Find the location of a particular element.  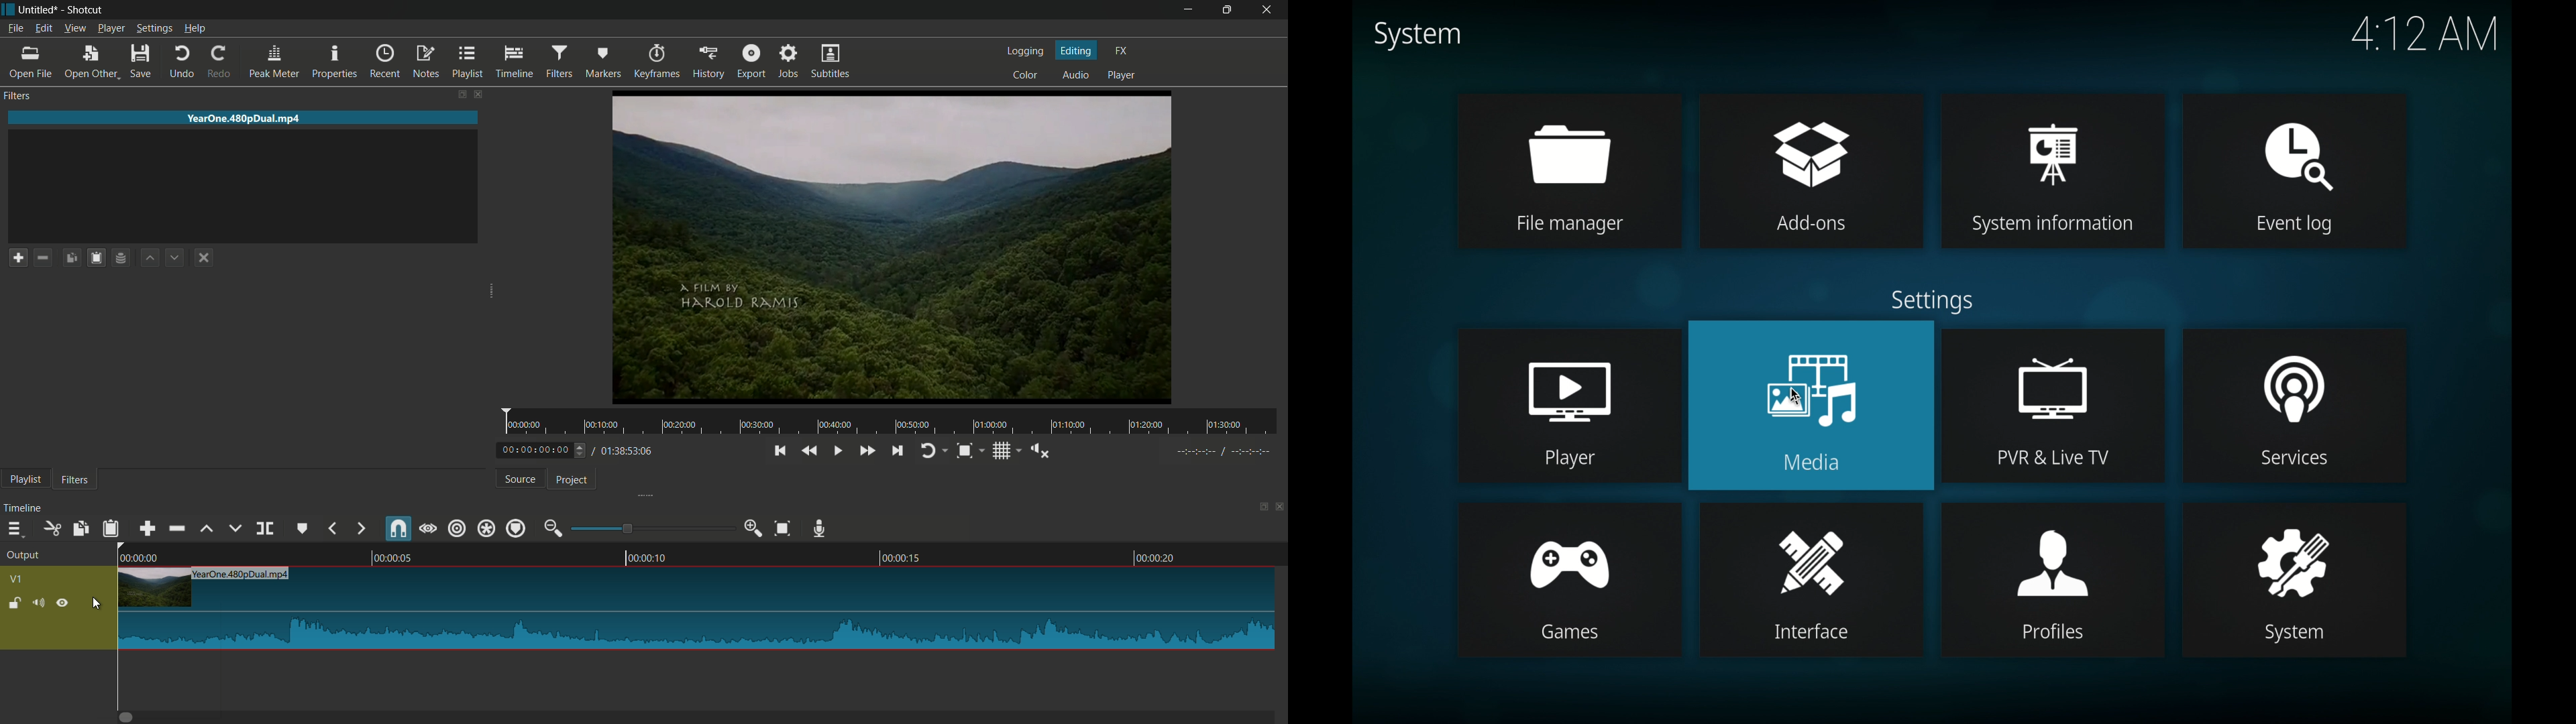

close app is located at coordinates (1269, 10).